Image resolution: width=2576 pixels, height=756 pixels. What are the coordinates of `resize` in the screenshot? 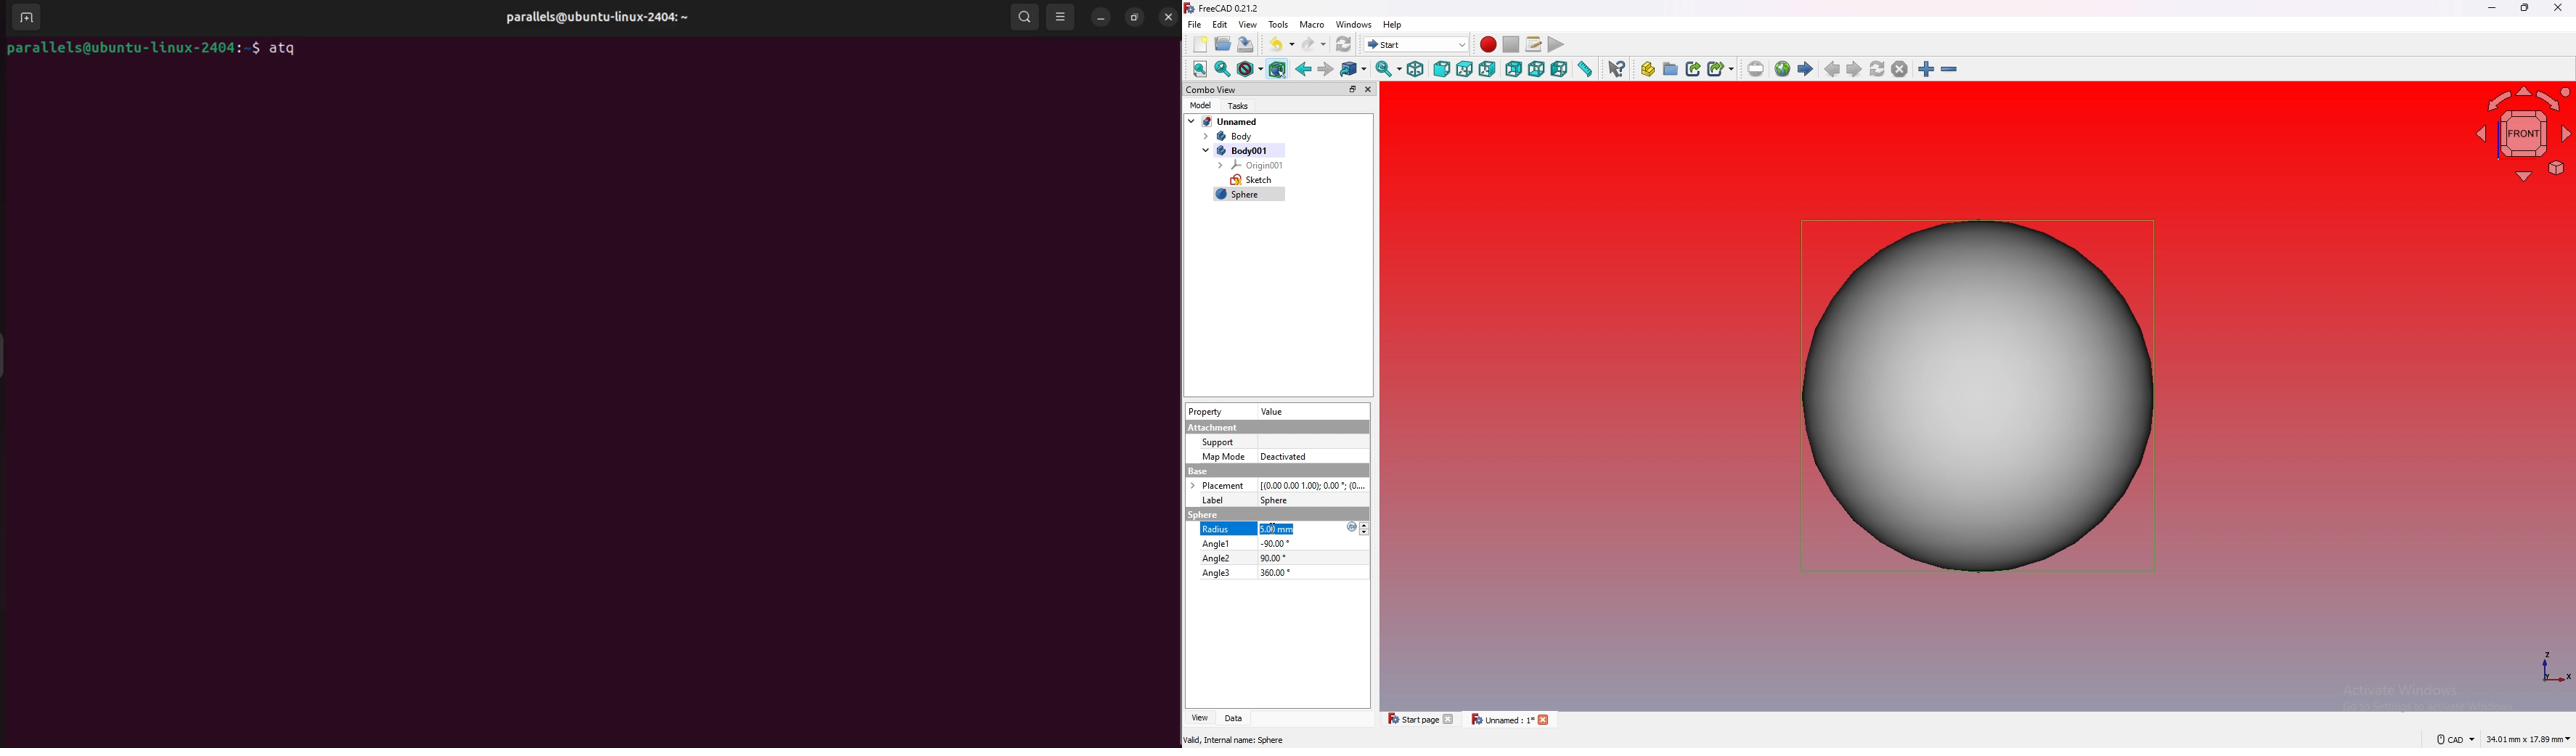 It's located at (2524, 9).